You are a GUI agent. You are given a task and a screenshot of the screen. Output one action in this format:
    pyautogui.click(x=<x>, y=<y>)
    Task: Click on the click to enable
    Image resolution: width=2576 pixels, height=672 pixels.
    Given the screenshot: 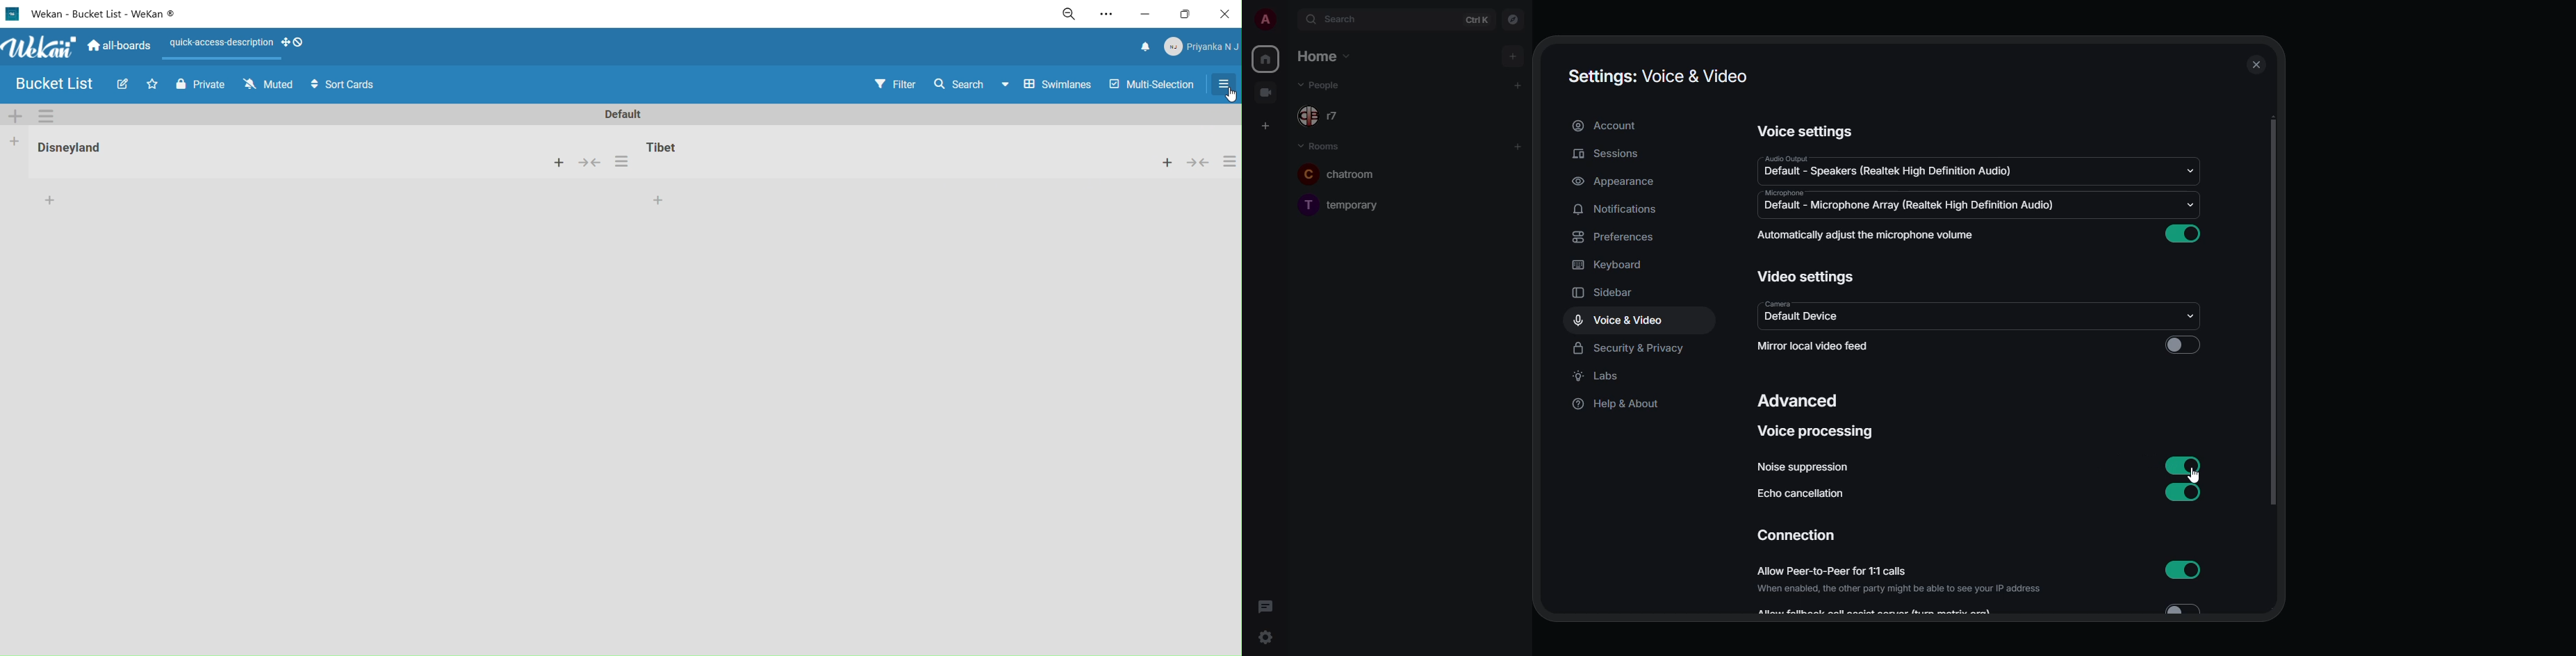 What is the action you would take?
    pyautogui.click(x=2185, y=343)
    